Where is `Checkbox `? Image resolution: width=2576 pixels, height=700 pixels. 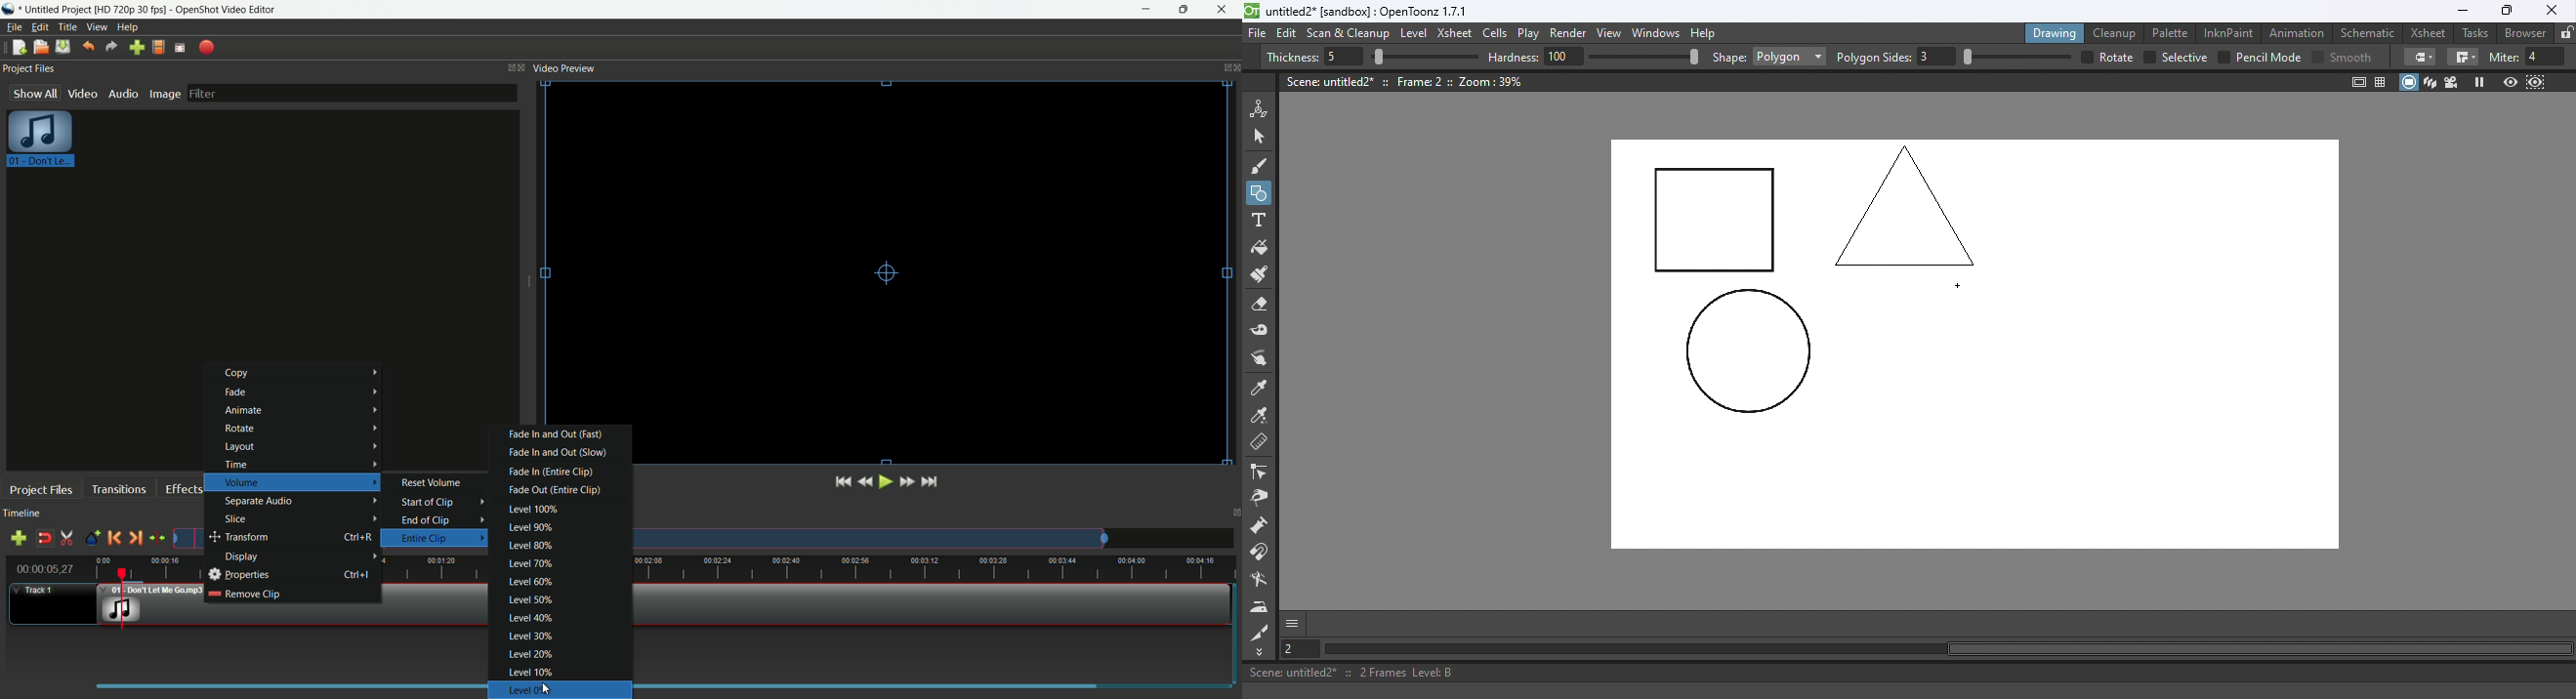
Checkbox  is located at coordinates (2317, 56).